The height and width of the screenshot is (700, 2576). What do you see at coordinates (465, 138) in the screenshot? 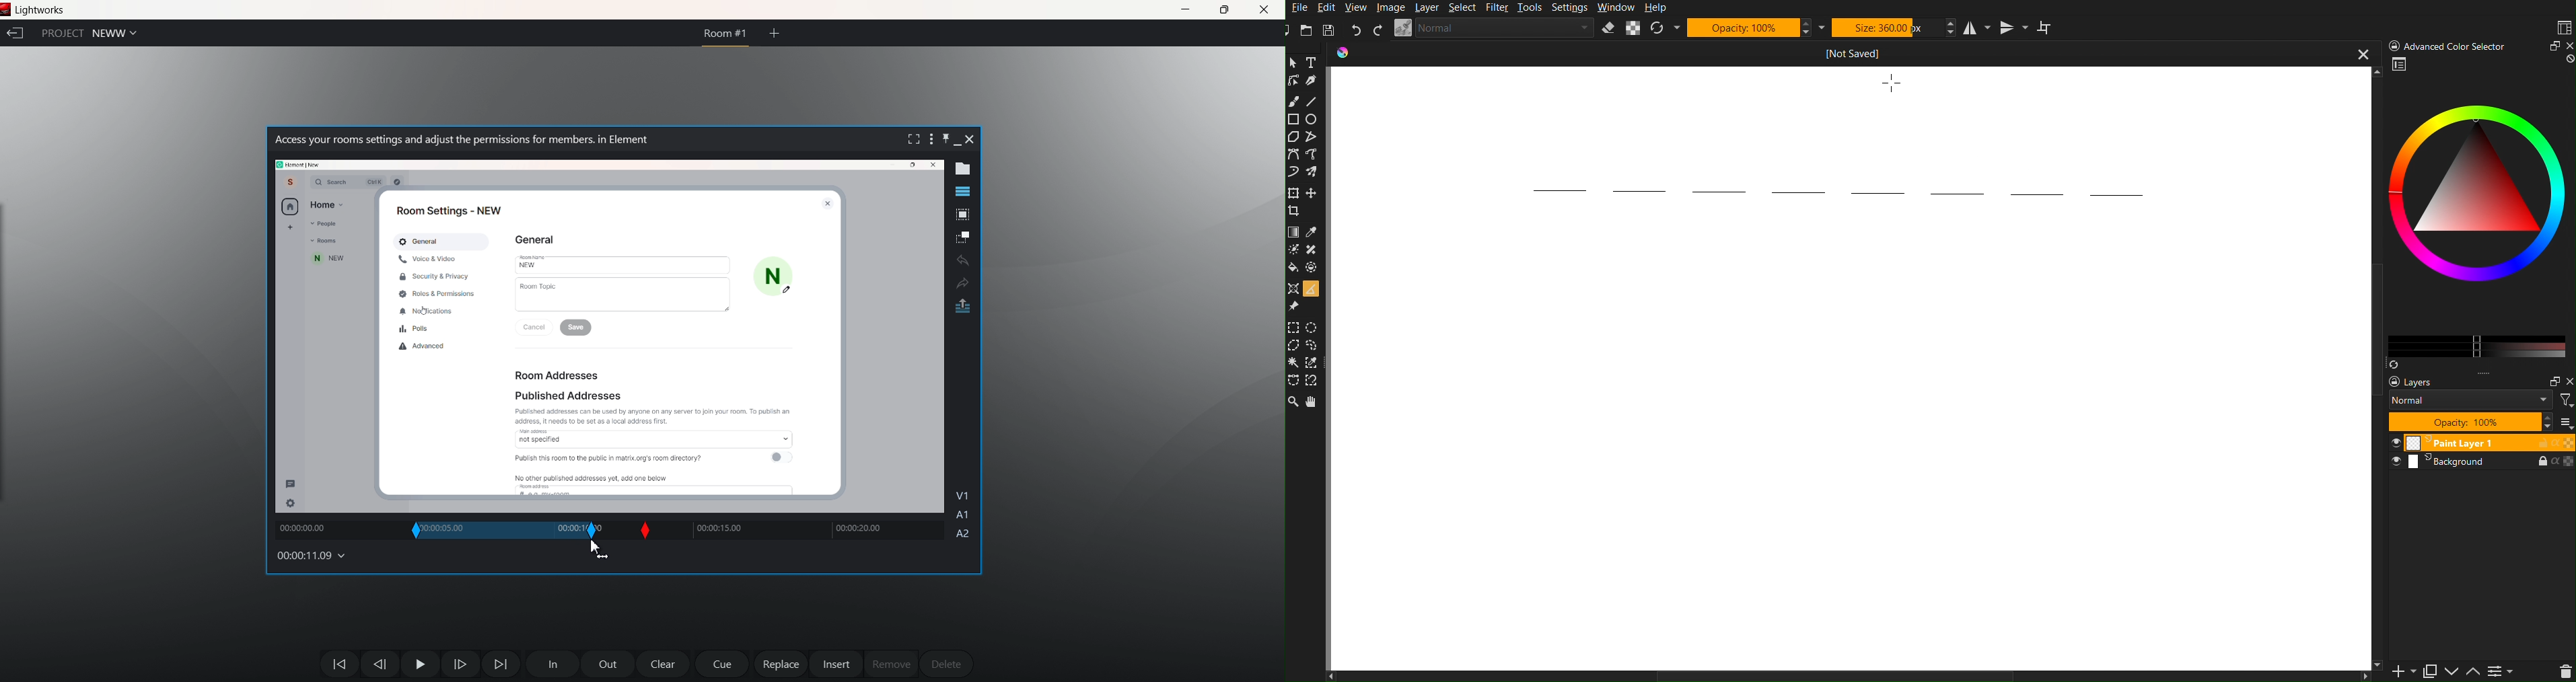
I see ` Access your rooms settings and adjust the permissions for members. in Element` at bounding box center [465, 138].